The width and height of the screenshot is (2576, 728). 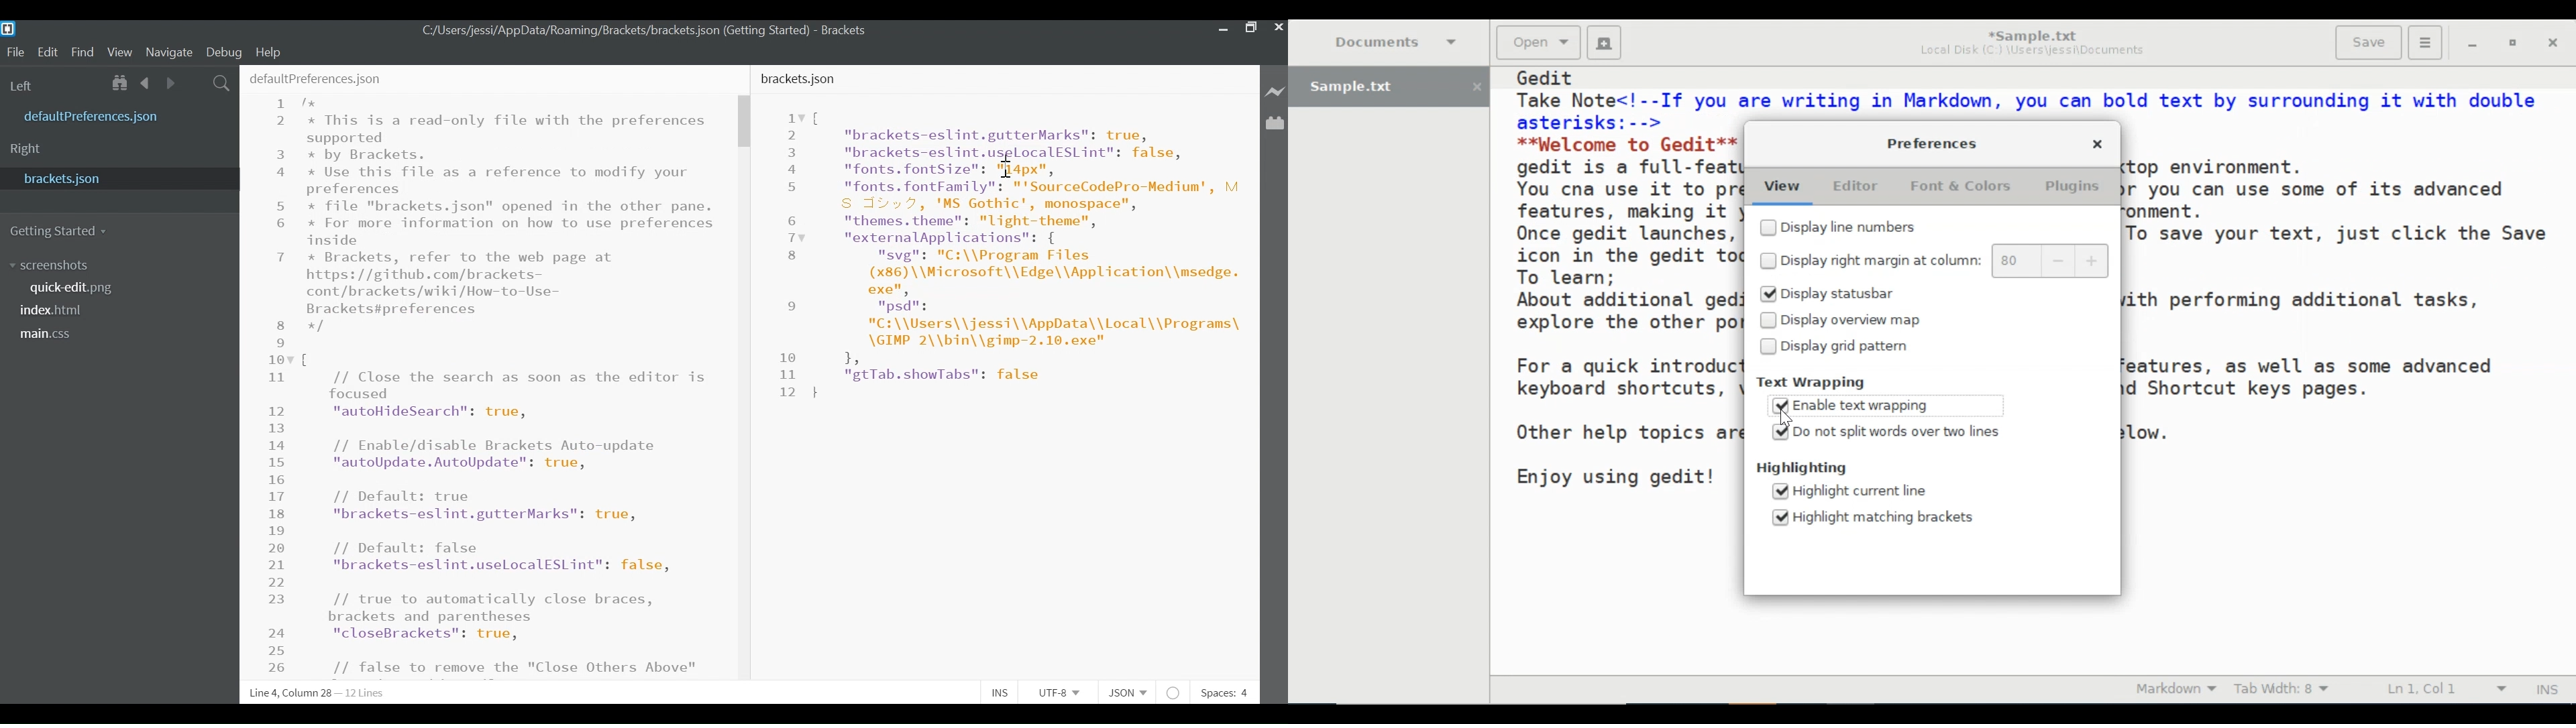 I want to click on Close, so click(x=1279, y=29).